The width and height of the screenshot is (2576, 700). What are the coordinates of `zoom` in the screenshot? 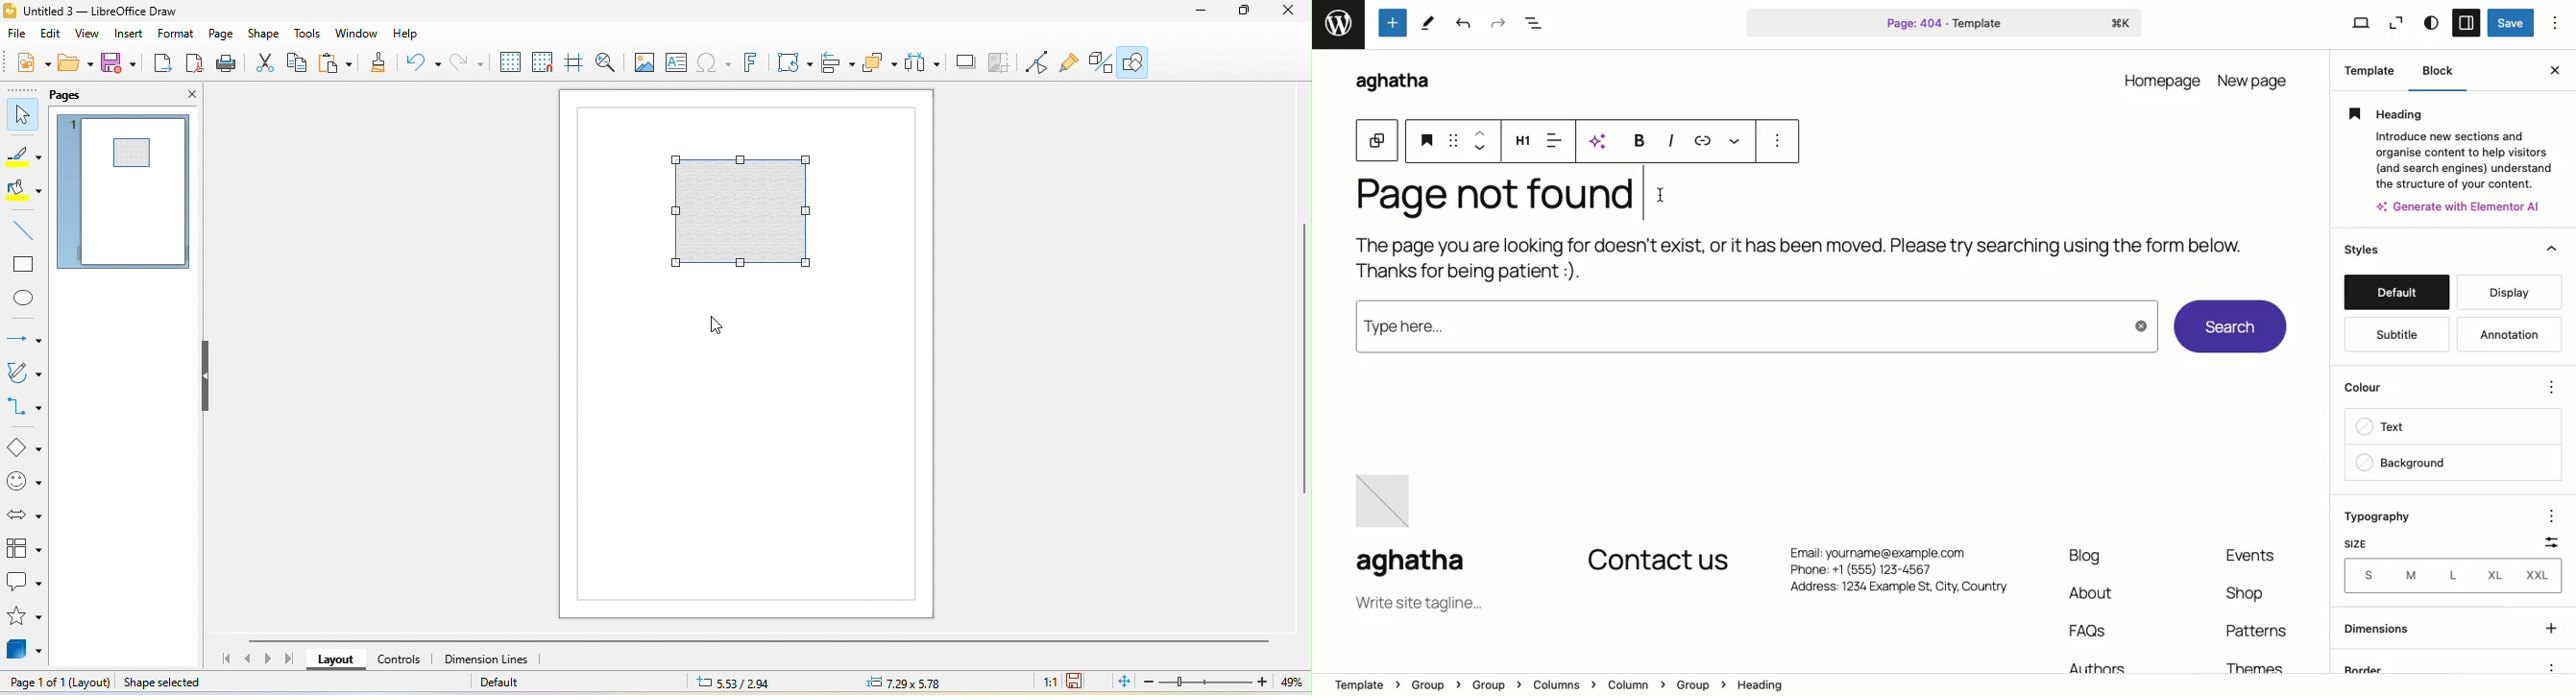 It's located at (1221, 683).